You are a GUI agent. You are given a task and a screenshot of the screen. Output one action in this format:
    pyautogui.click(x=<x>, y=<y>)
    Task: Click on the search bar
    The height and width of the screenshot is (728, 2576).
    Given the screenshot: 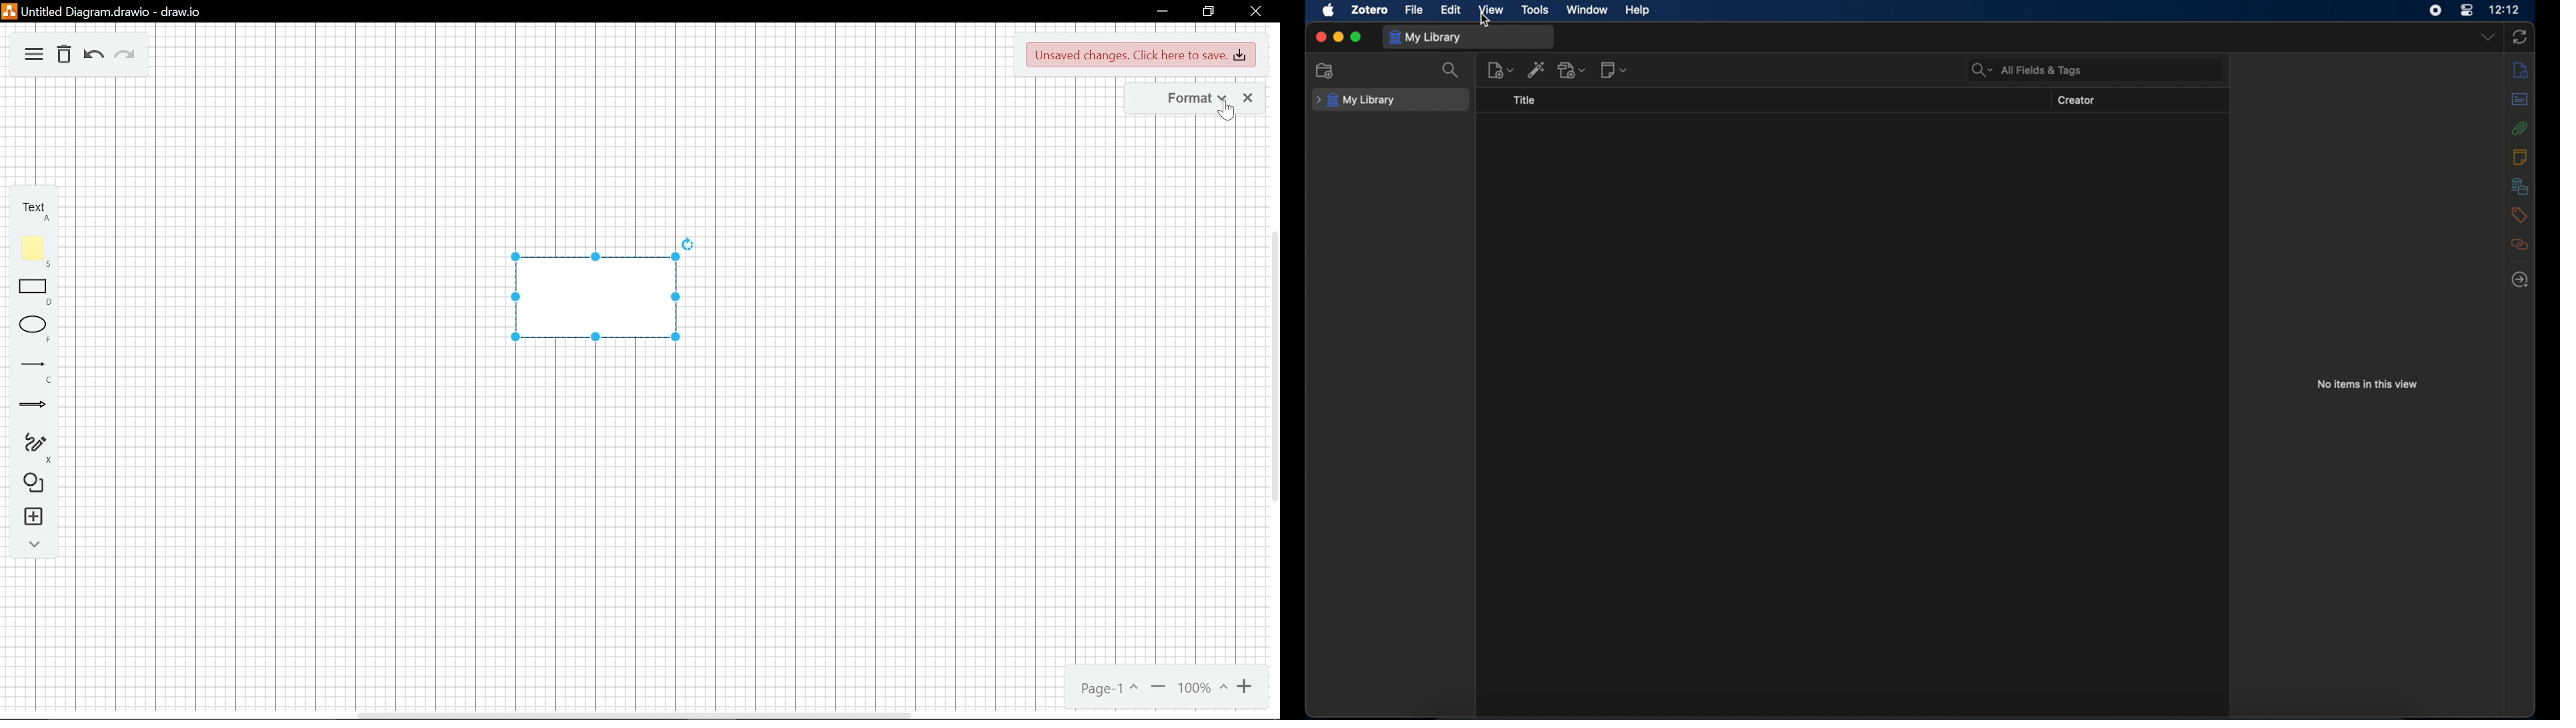 What is the action you would take?
    pyautogui.click(x=2027, y=69)
    